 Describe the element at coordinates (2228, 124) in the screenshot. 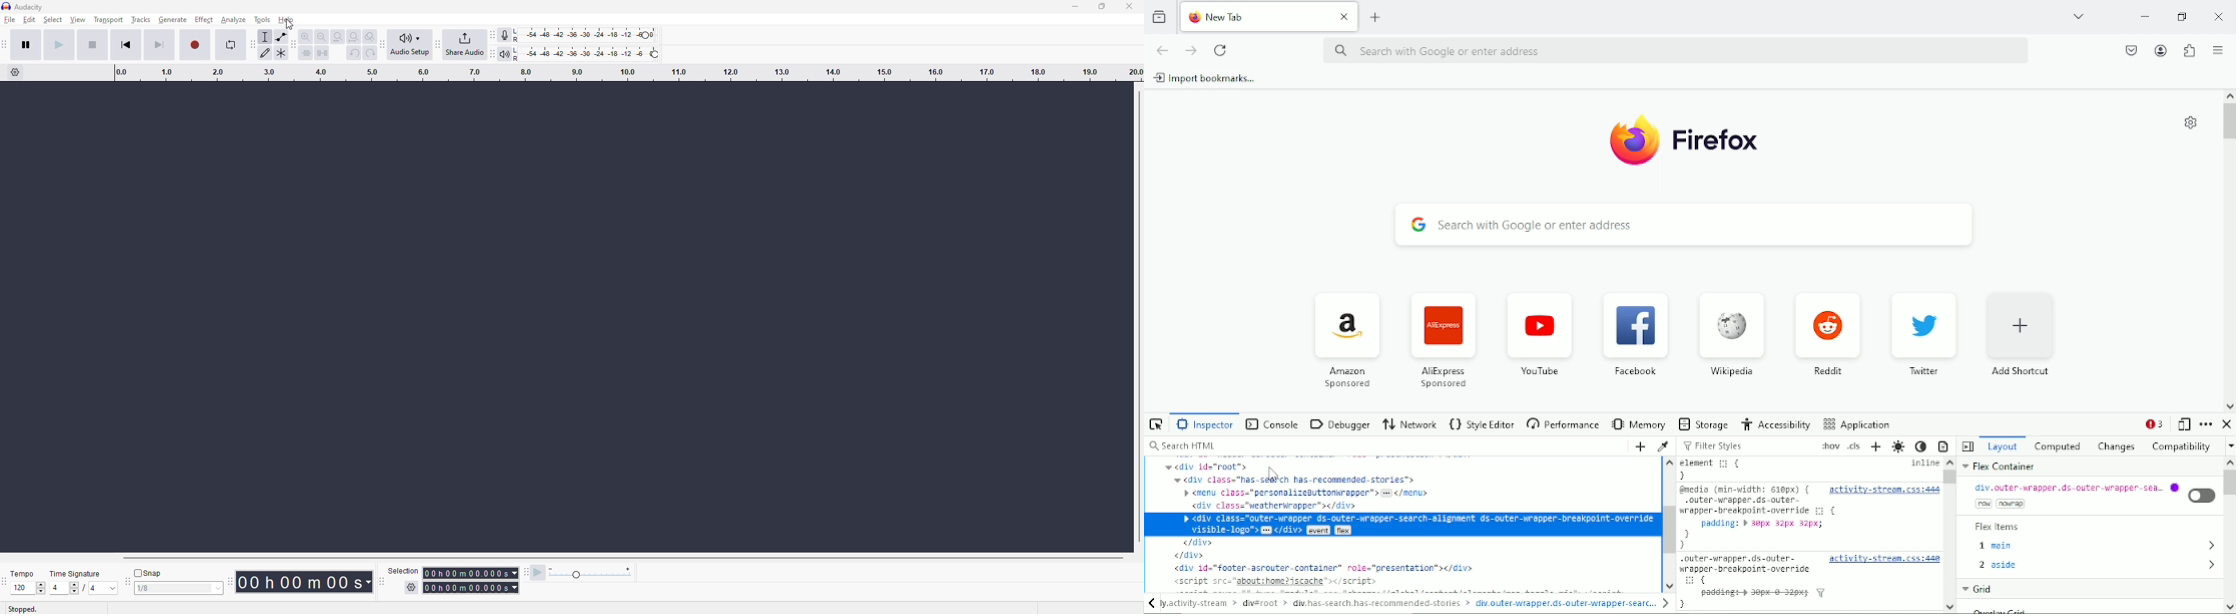

I see `Vertical scrollbar` at that location.